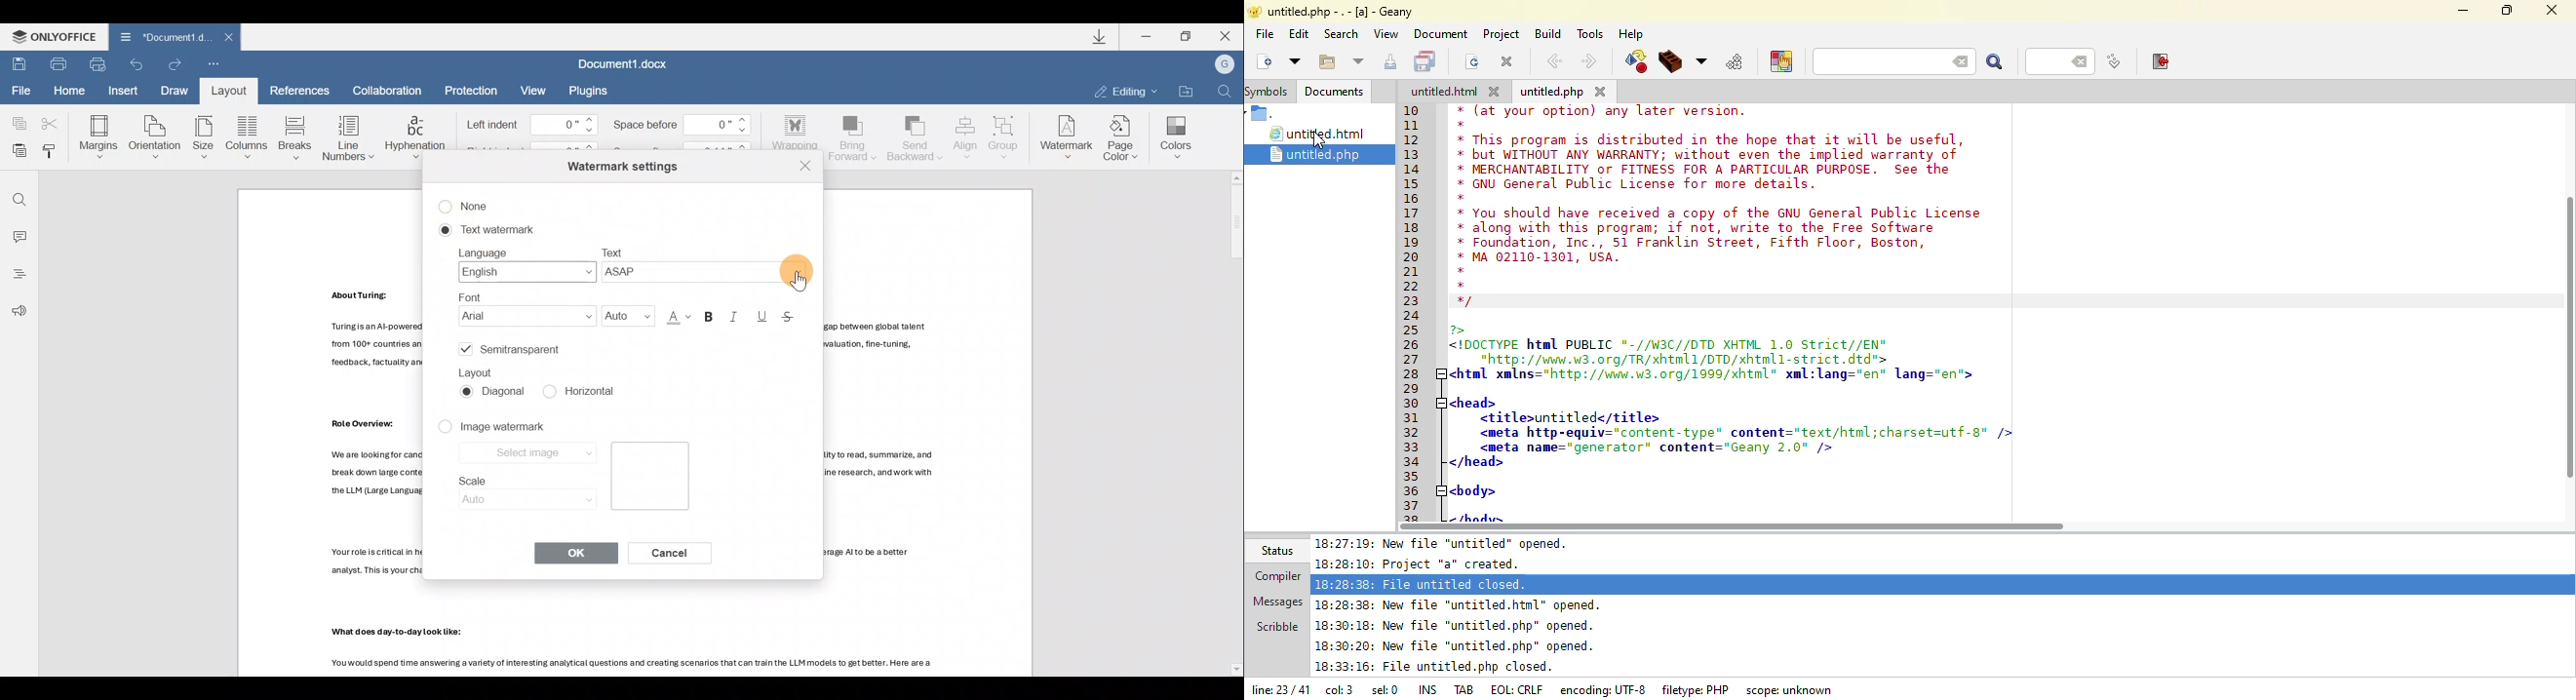 The image size is (2576, 700). I want to click on Undo, so click(139, 64).